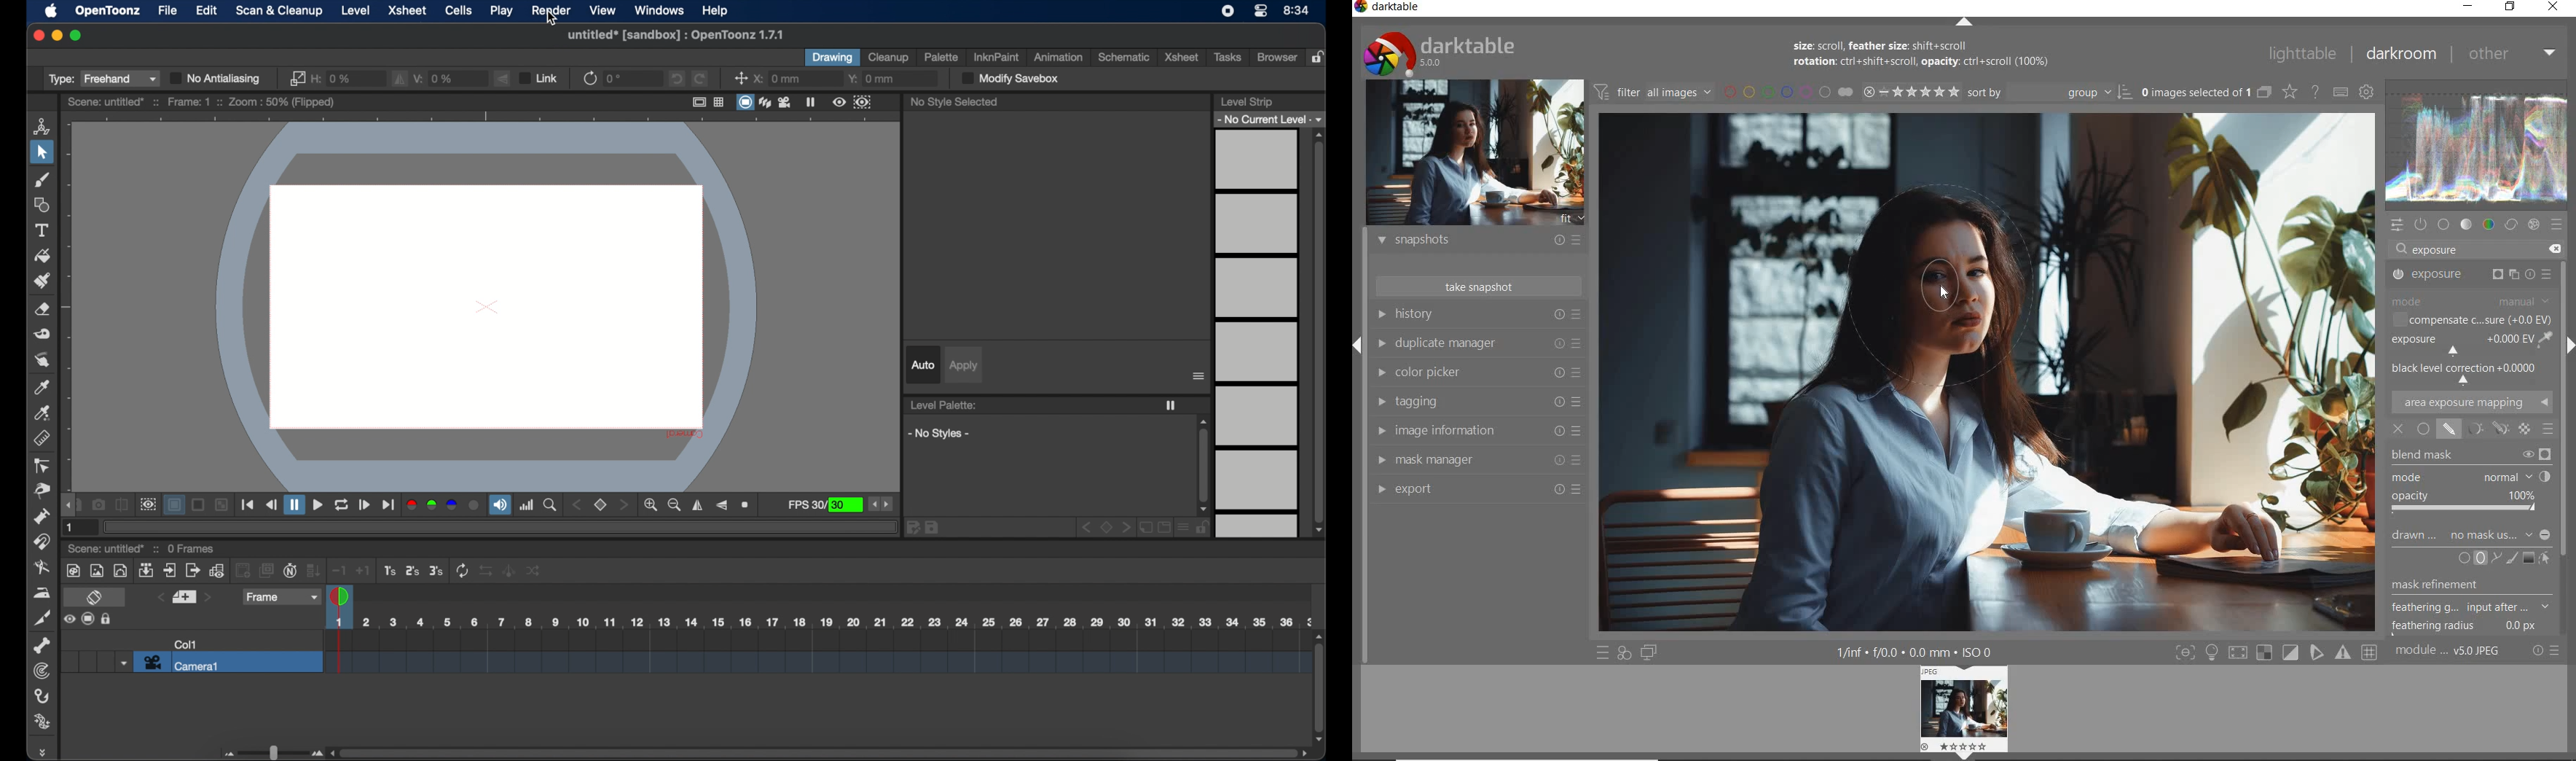 Image resolution: width=2576 pixels, height=784 pixels. Describe the element at coordinates (42, 437) in the screenshot. I see `ruler tool` at that location.